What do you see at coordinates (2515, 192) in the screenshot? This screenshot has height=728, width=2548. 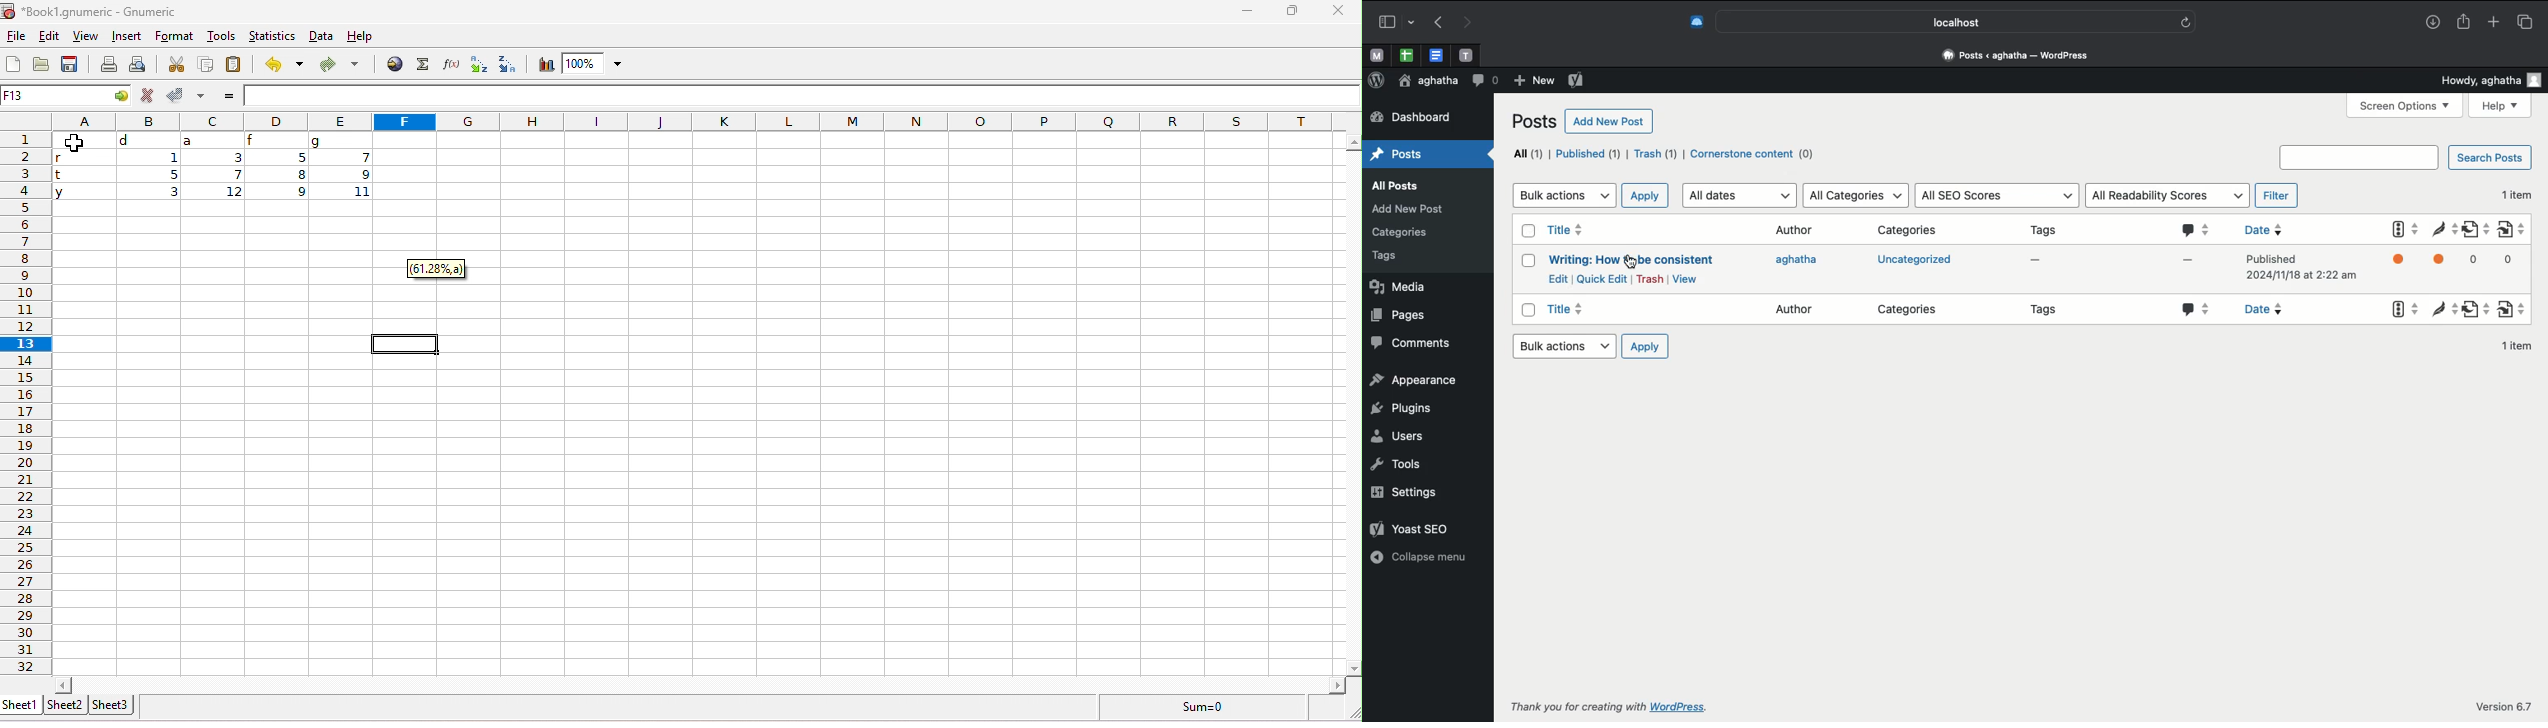 I see `1 item` at bounding box center [2515, 192].